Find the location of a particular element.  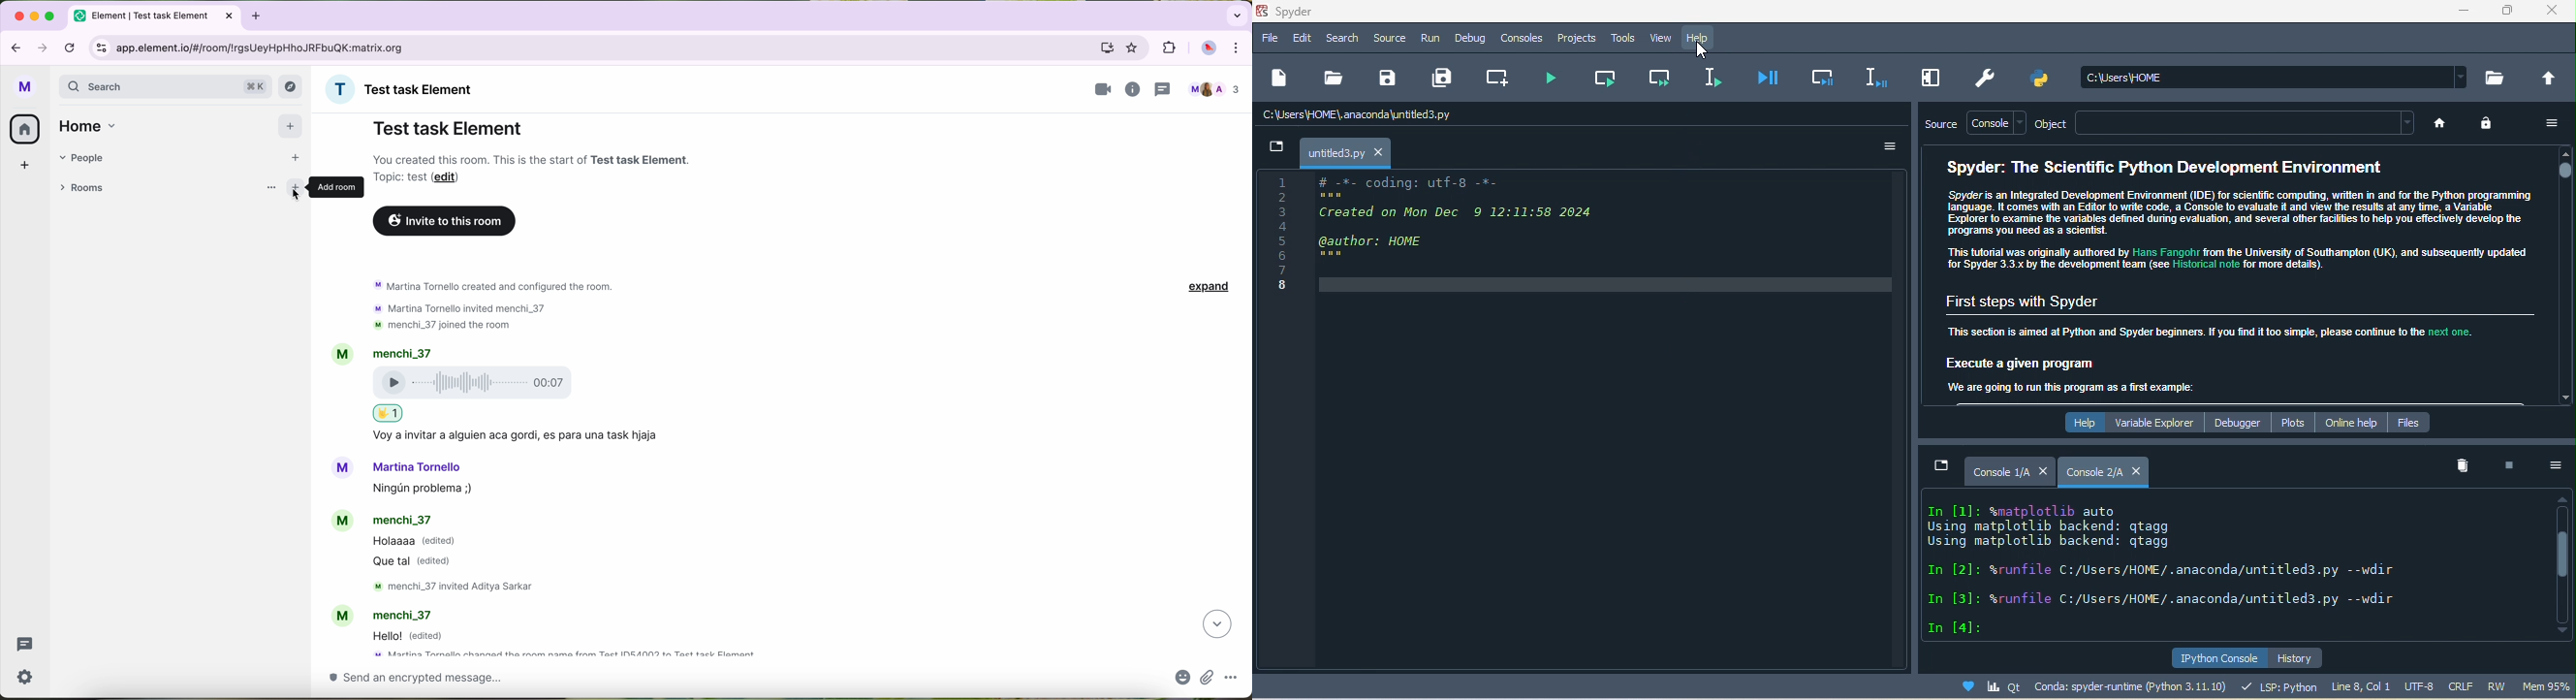

name is located at coordinates (403, 89).